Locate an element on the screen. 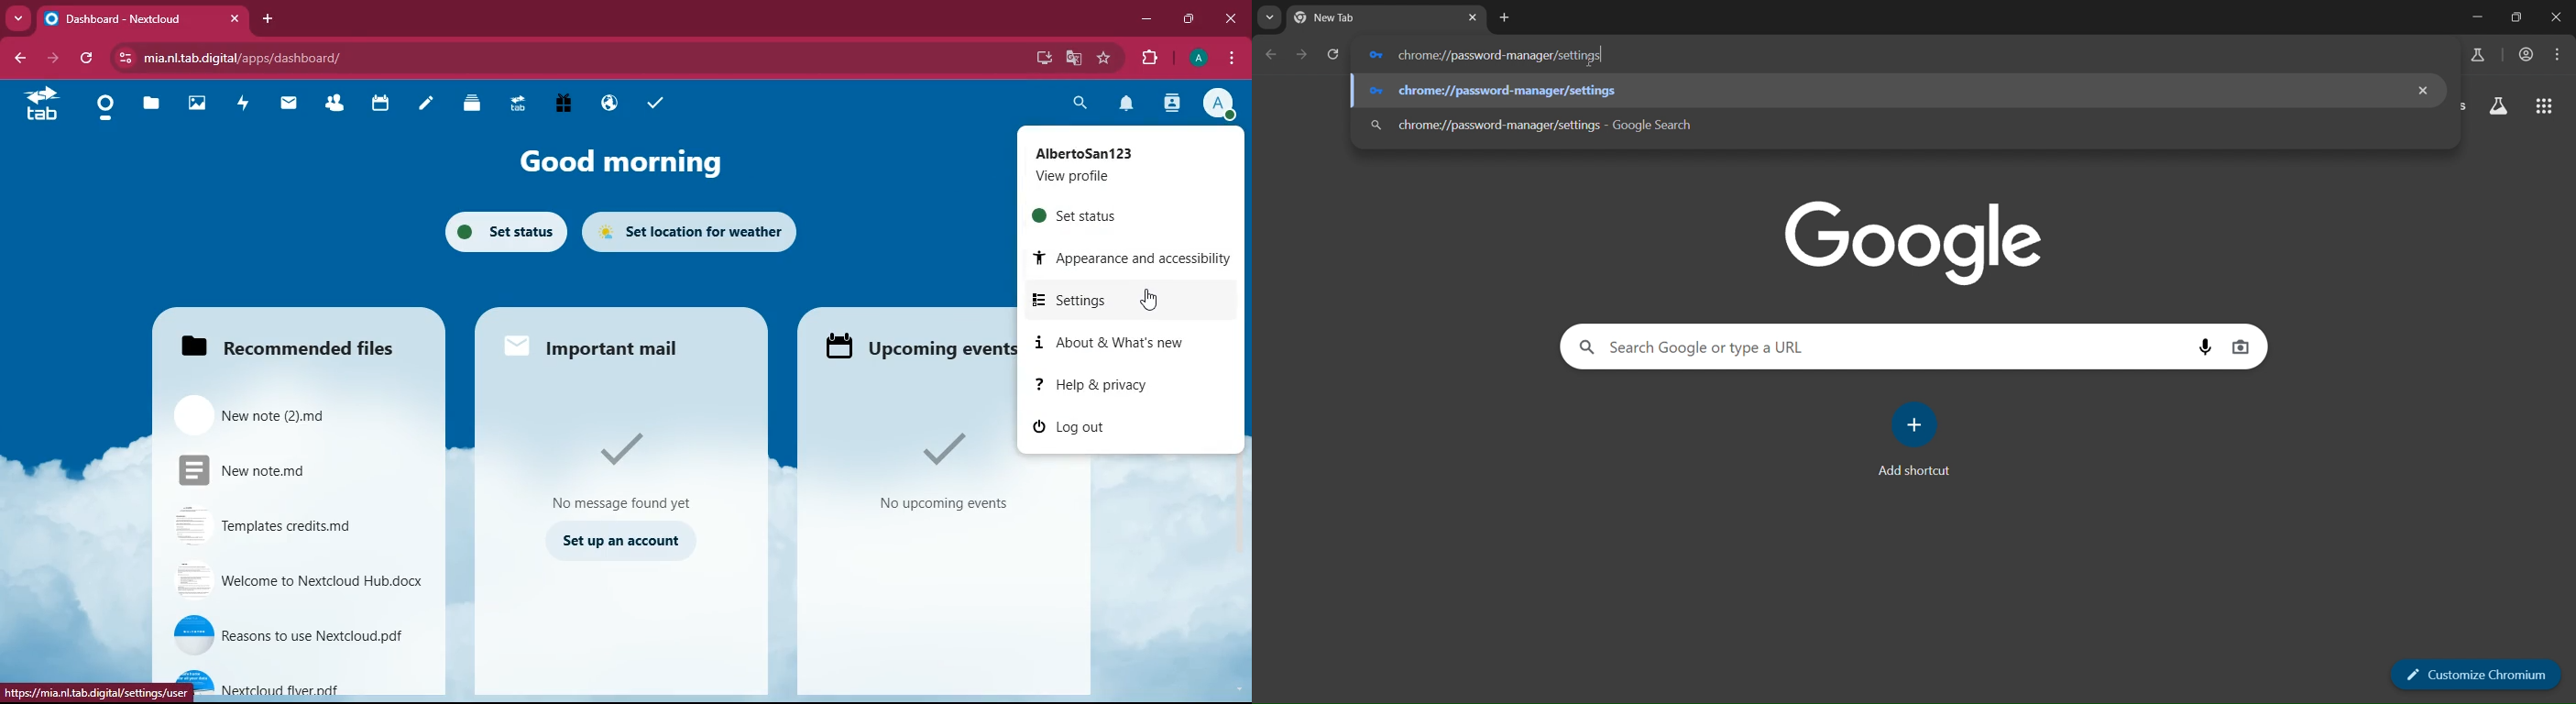  set status is located at coordinates (1126, 214).